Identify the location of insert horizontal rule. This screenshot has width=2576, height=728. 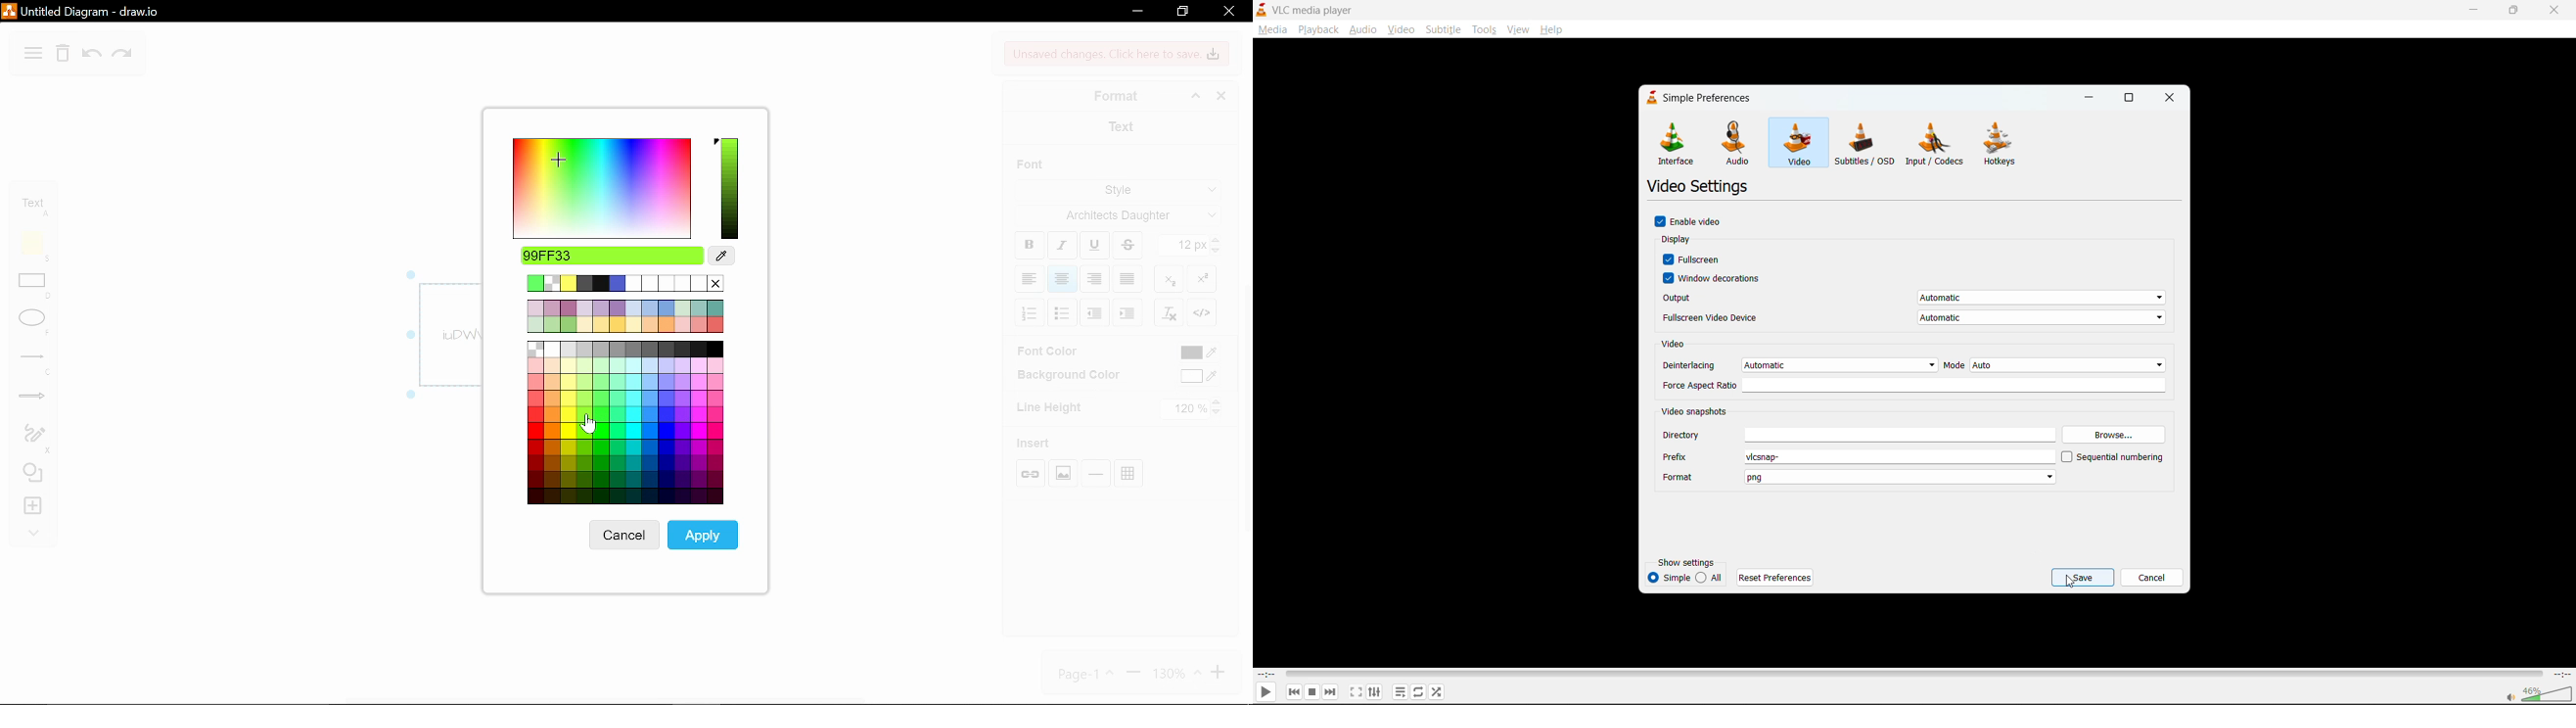
(1094, 473).